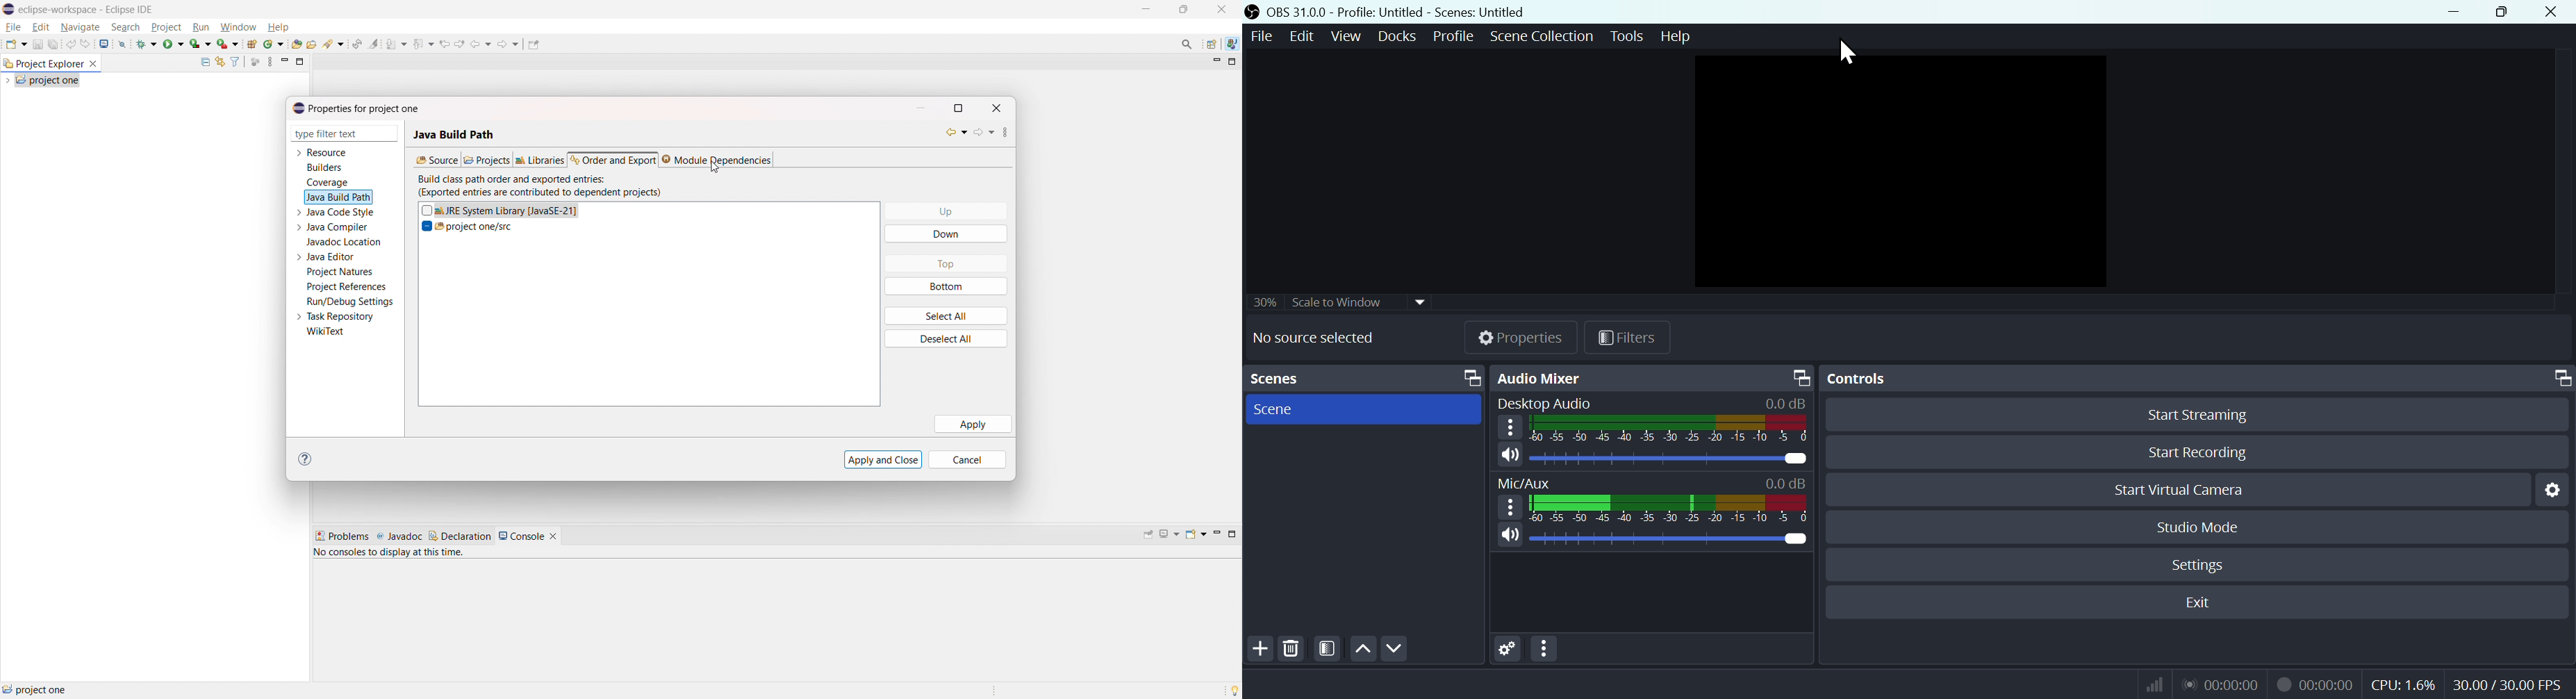 This screenshot has width=2576, height=700. What do you see at coordinates (308, 460) in the screenshot?
I see `help` at bounding box center [308, 460].